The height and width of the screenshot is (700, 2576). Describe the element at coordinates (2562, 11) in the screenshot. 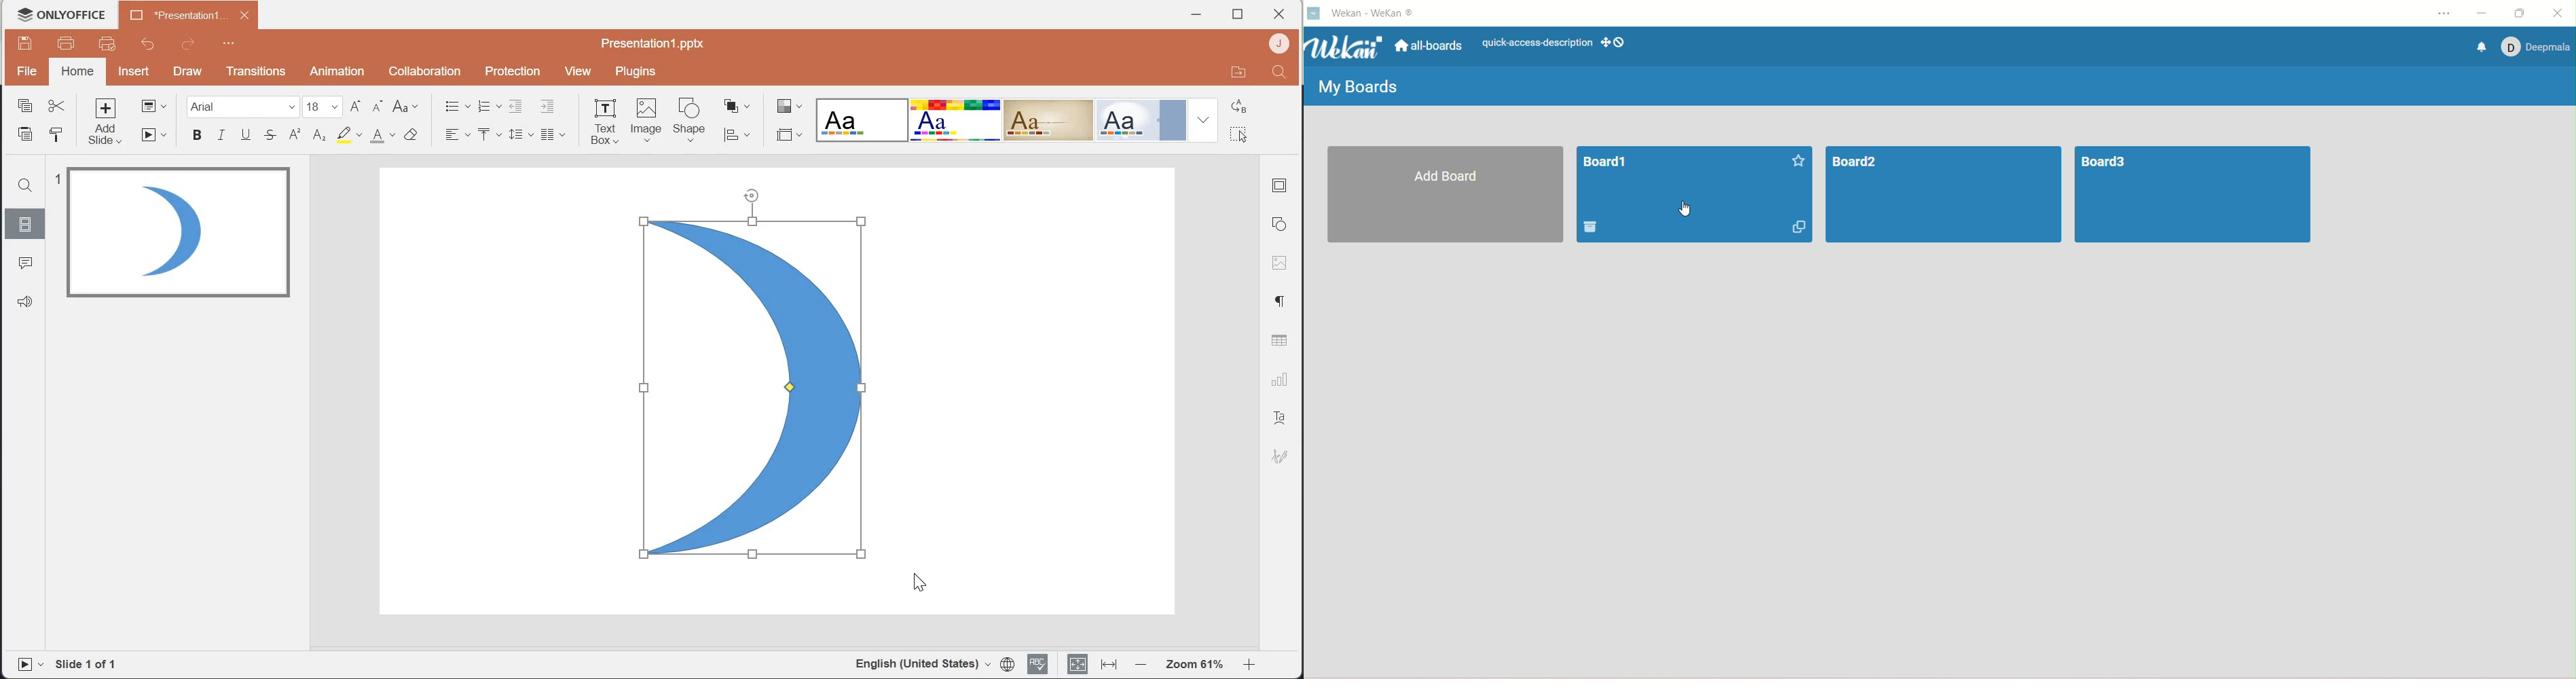

I see `close` at that location.